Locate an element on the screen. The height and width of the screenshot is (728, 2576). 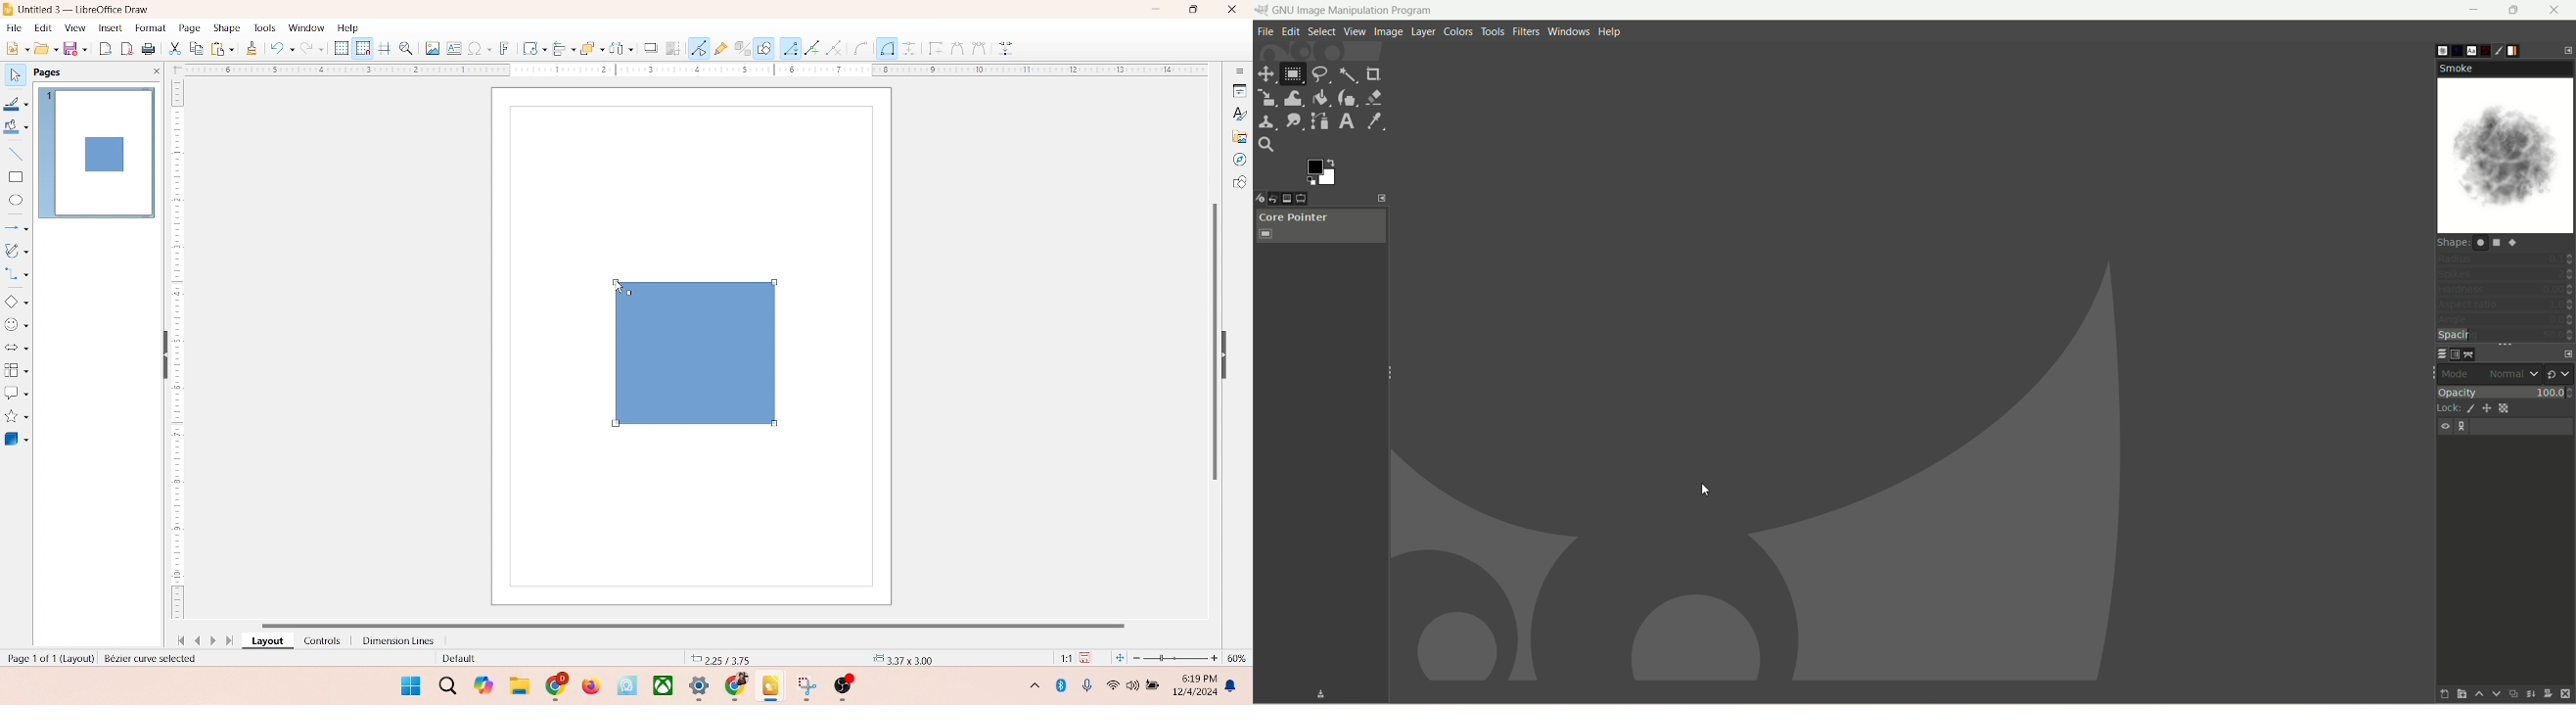
crop image is located at coordinates (673, 48).